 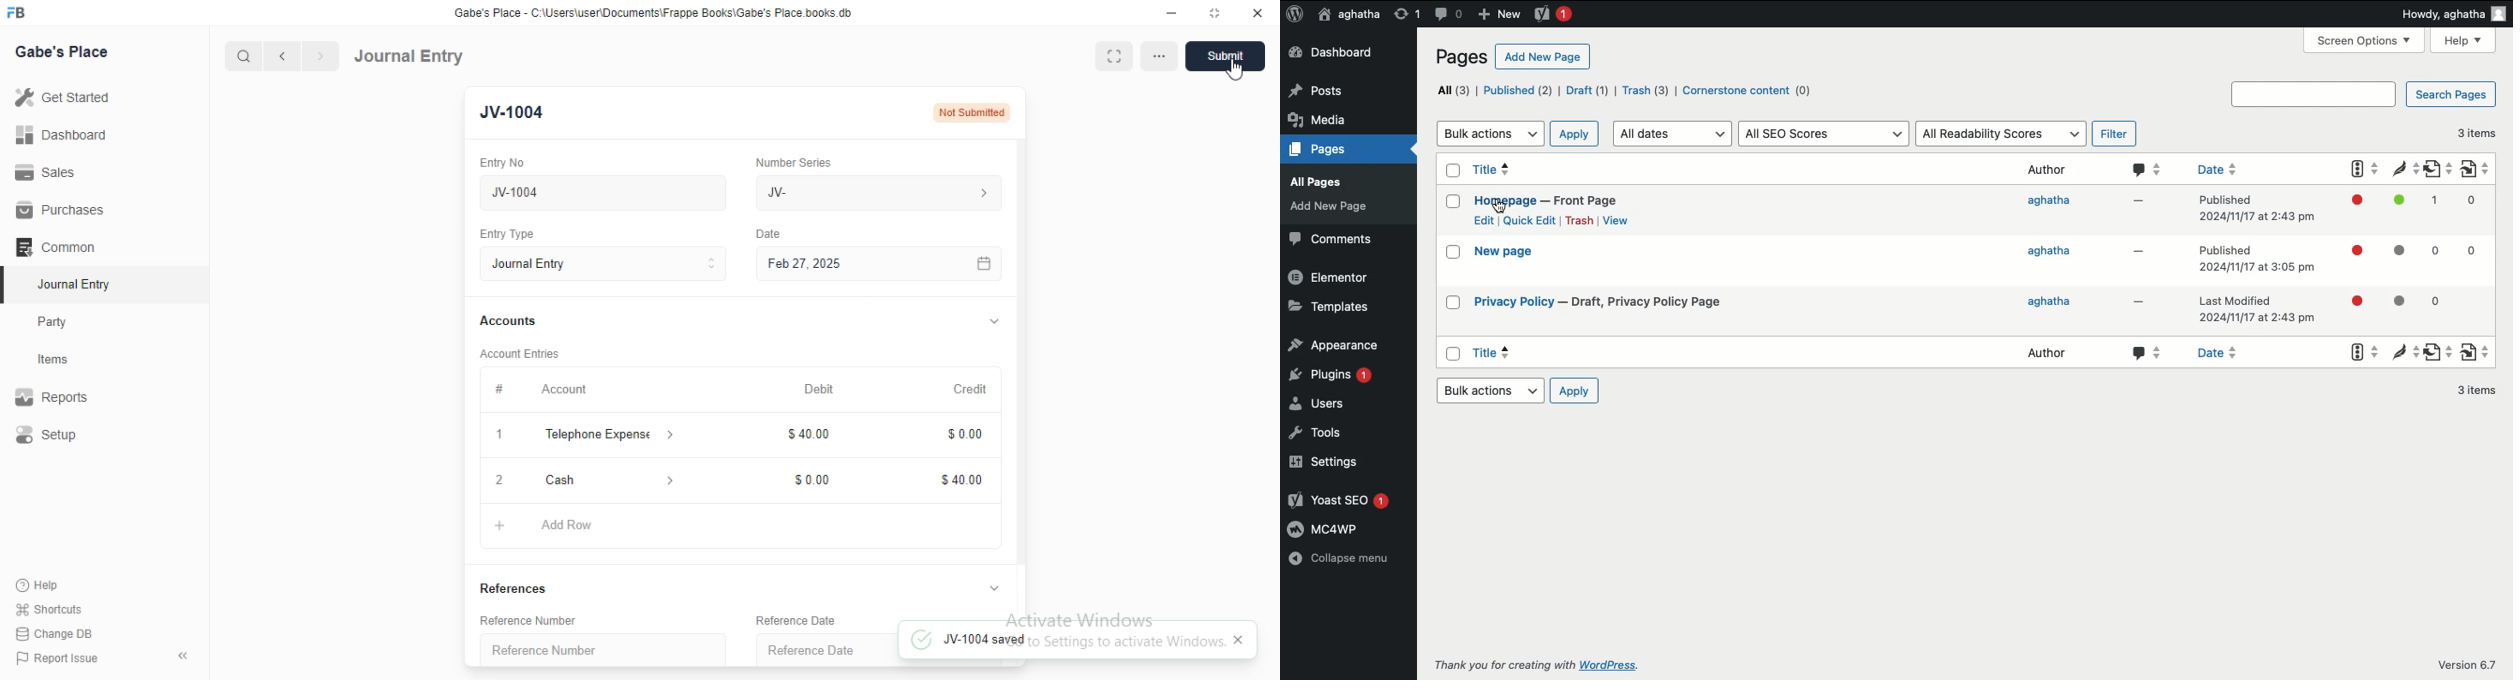 What do you see at coordinates (1112, 57) in the screenshot?
I see `Full width toggle` at bounding box center [1112, 57].